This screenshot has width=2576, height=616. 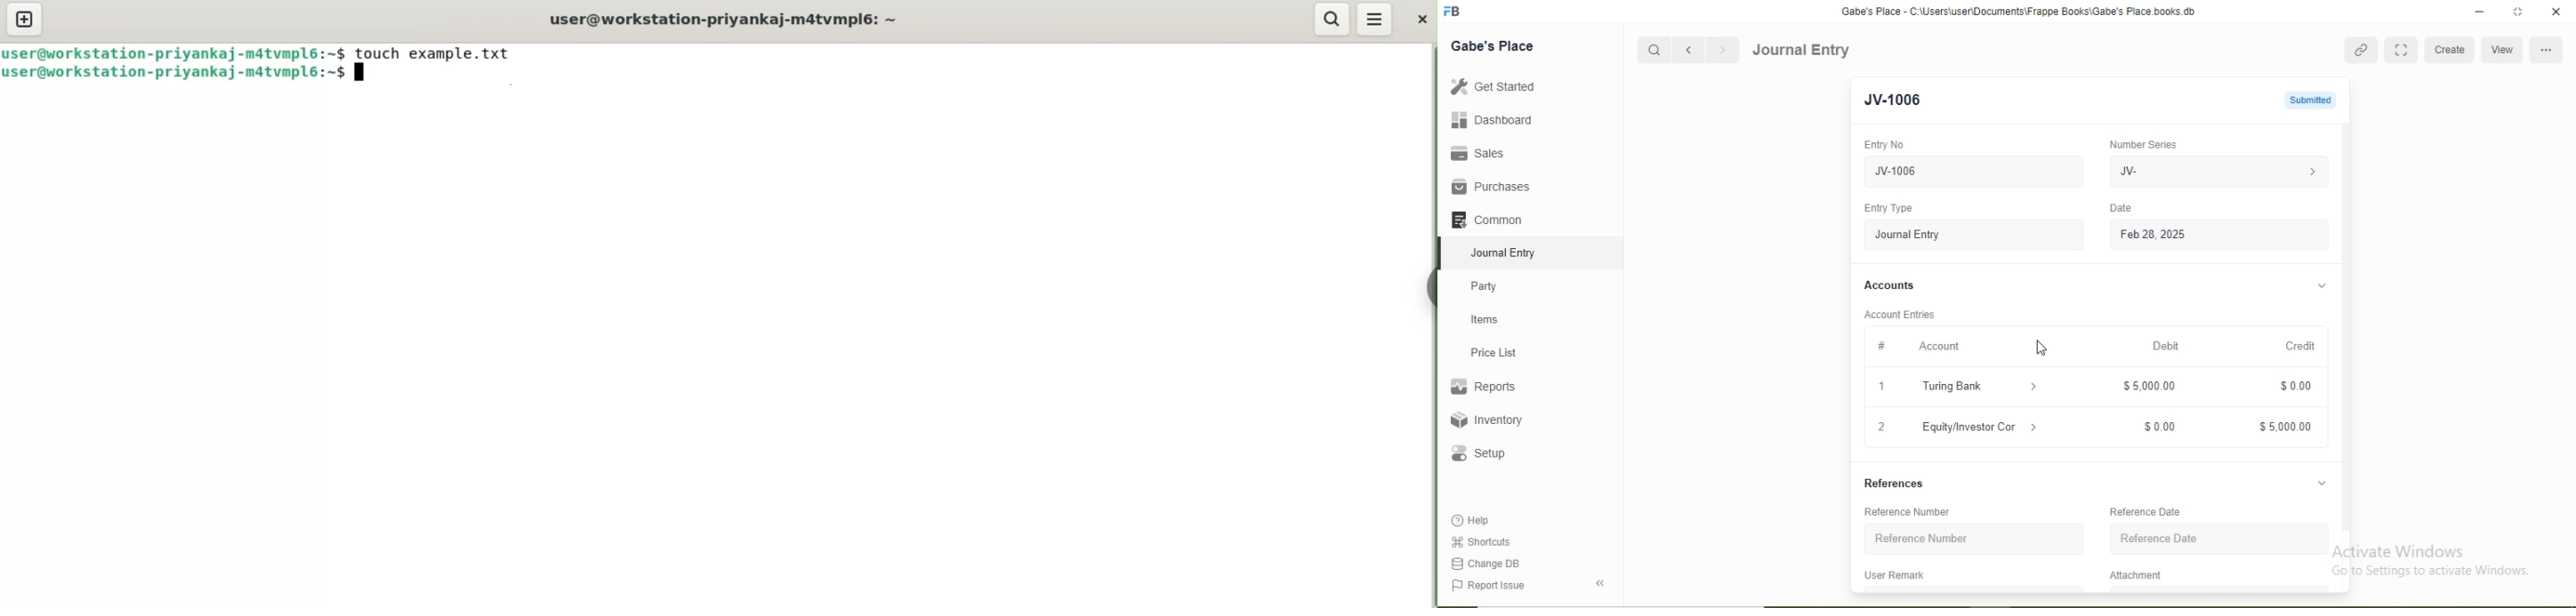 I want to click on Submitted, so click(x=2310, y=100).